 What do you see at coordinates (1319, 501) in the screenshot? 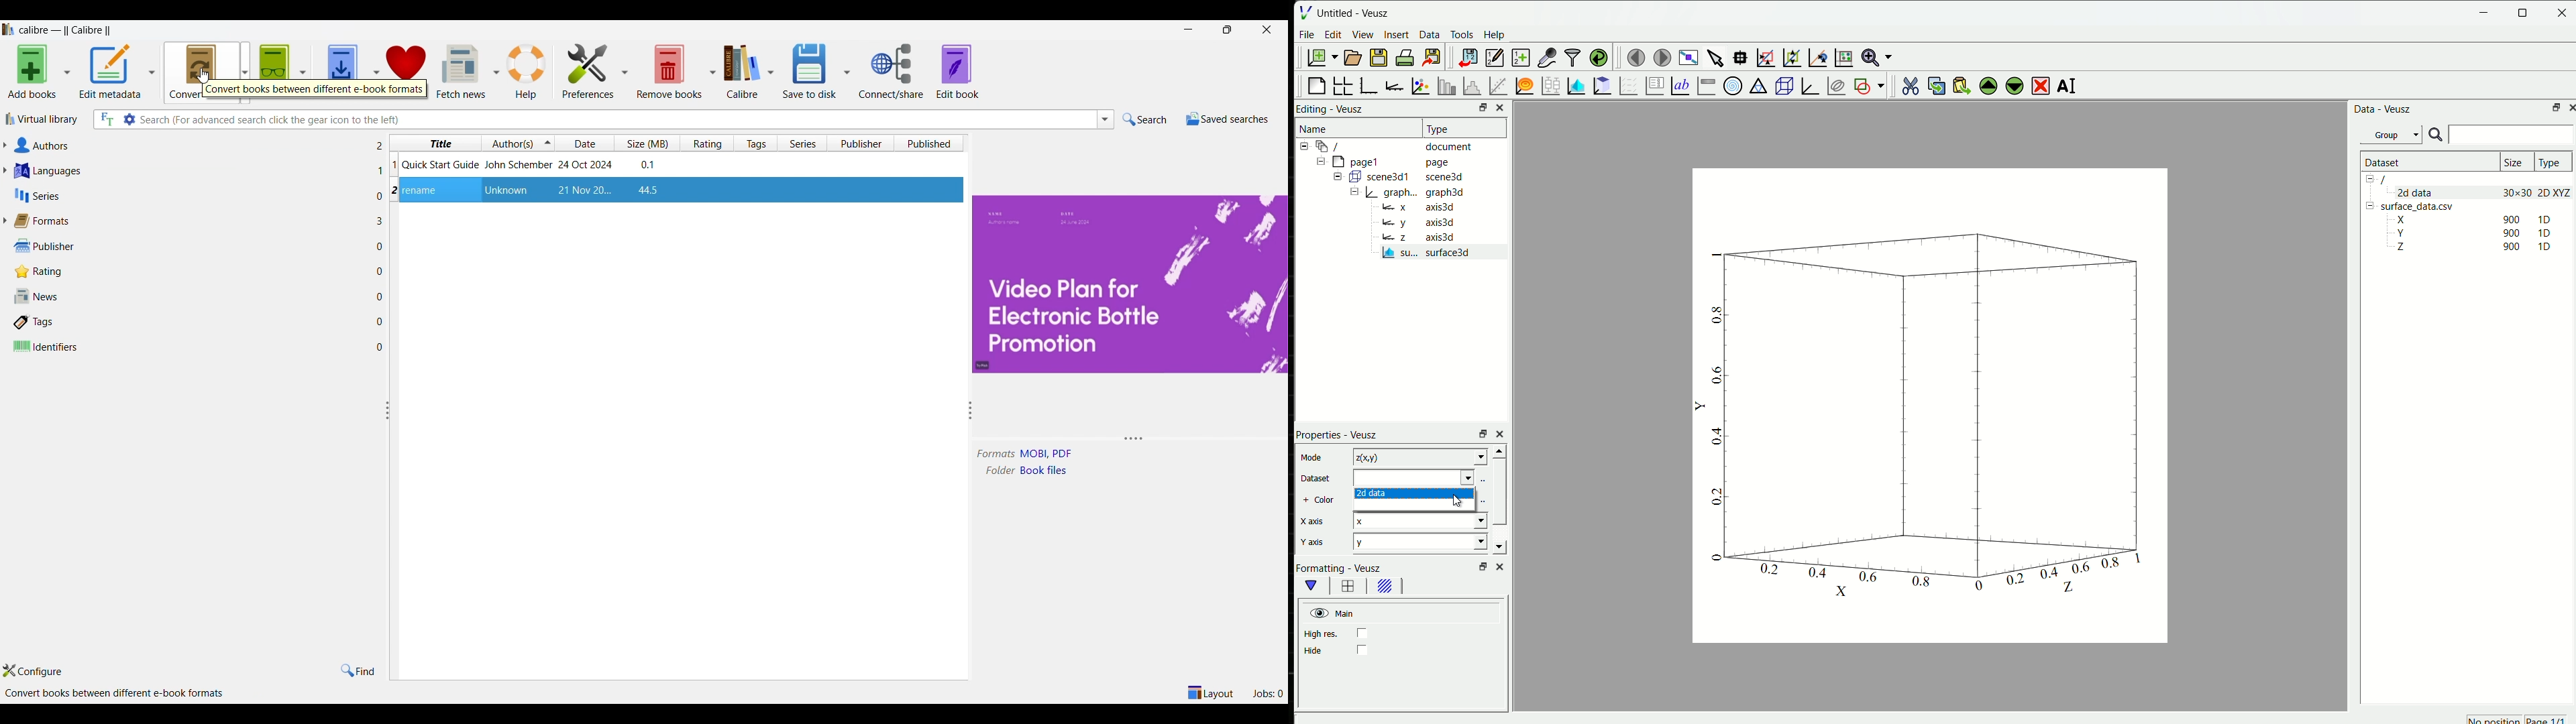
I see `+ Color` at bounding box center [1319, 501].